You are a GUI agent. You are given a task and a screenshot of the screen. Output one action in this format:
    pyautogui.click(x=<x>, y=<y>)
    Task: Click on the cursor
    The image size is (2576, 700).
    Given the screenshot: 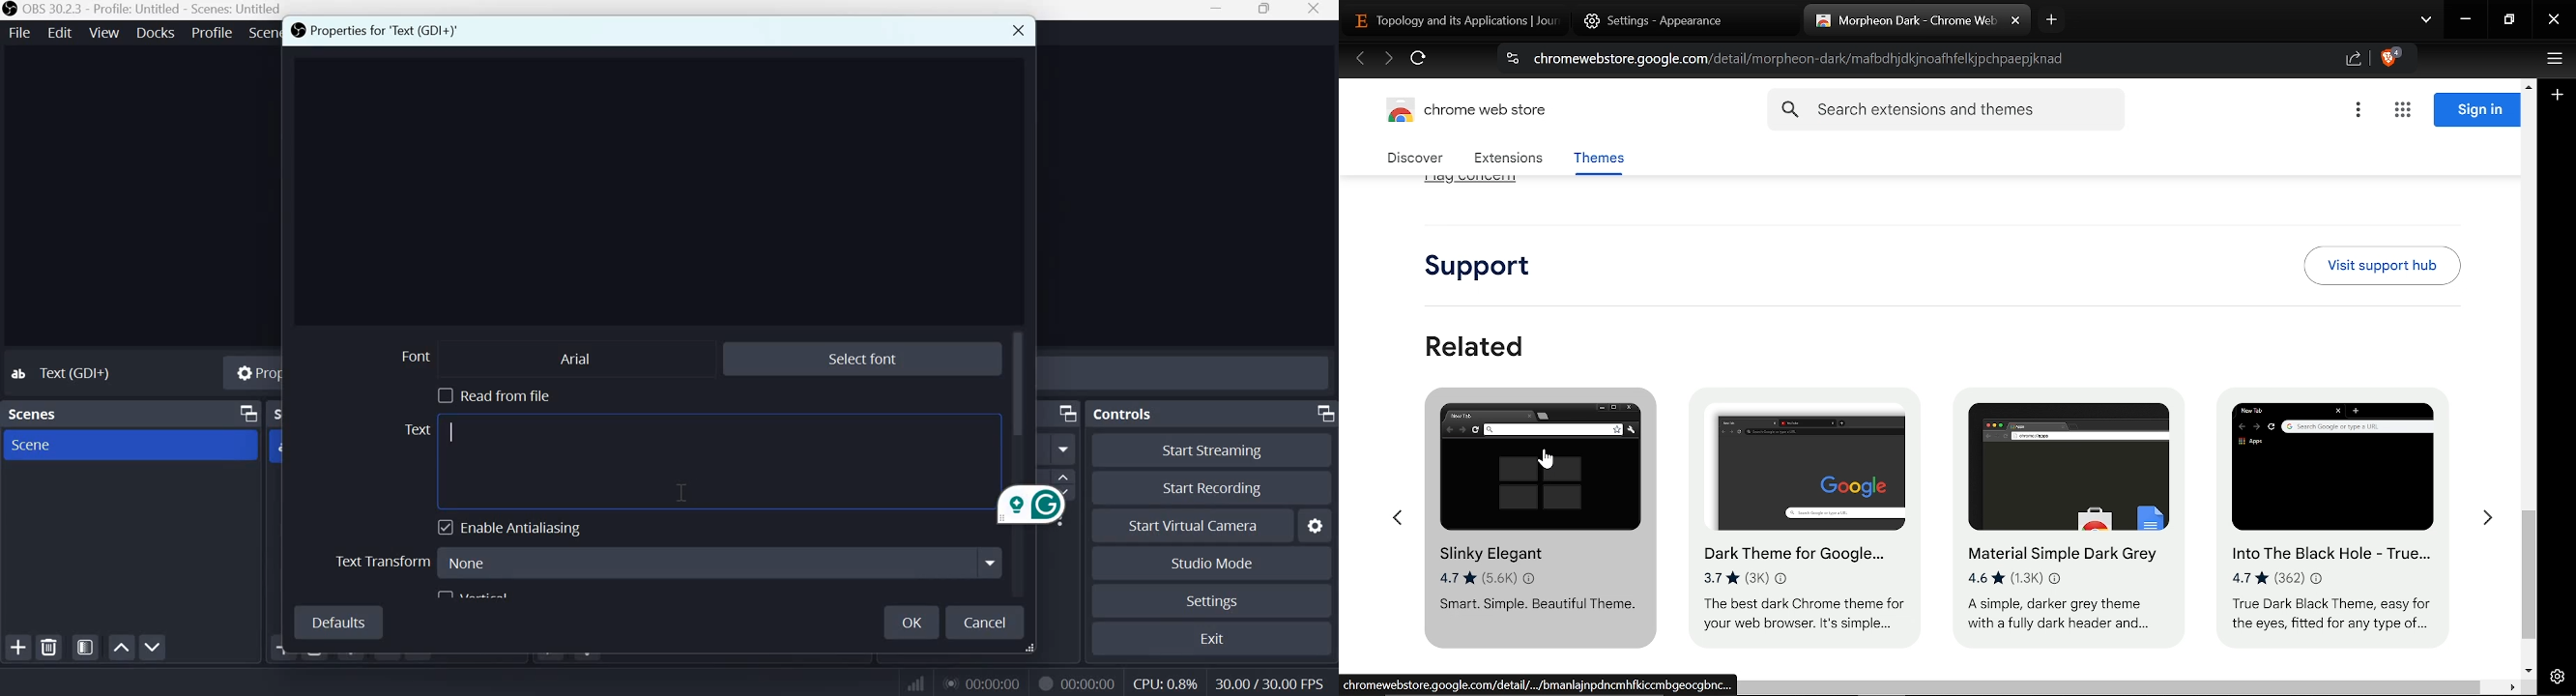 What is the action you would take?
    pyautogui.click(x=453, y=432)
    